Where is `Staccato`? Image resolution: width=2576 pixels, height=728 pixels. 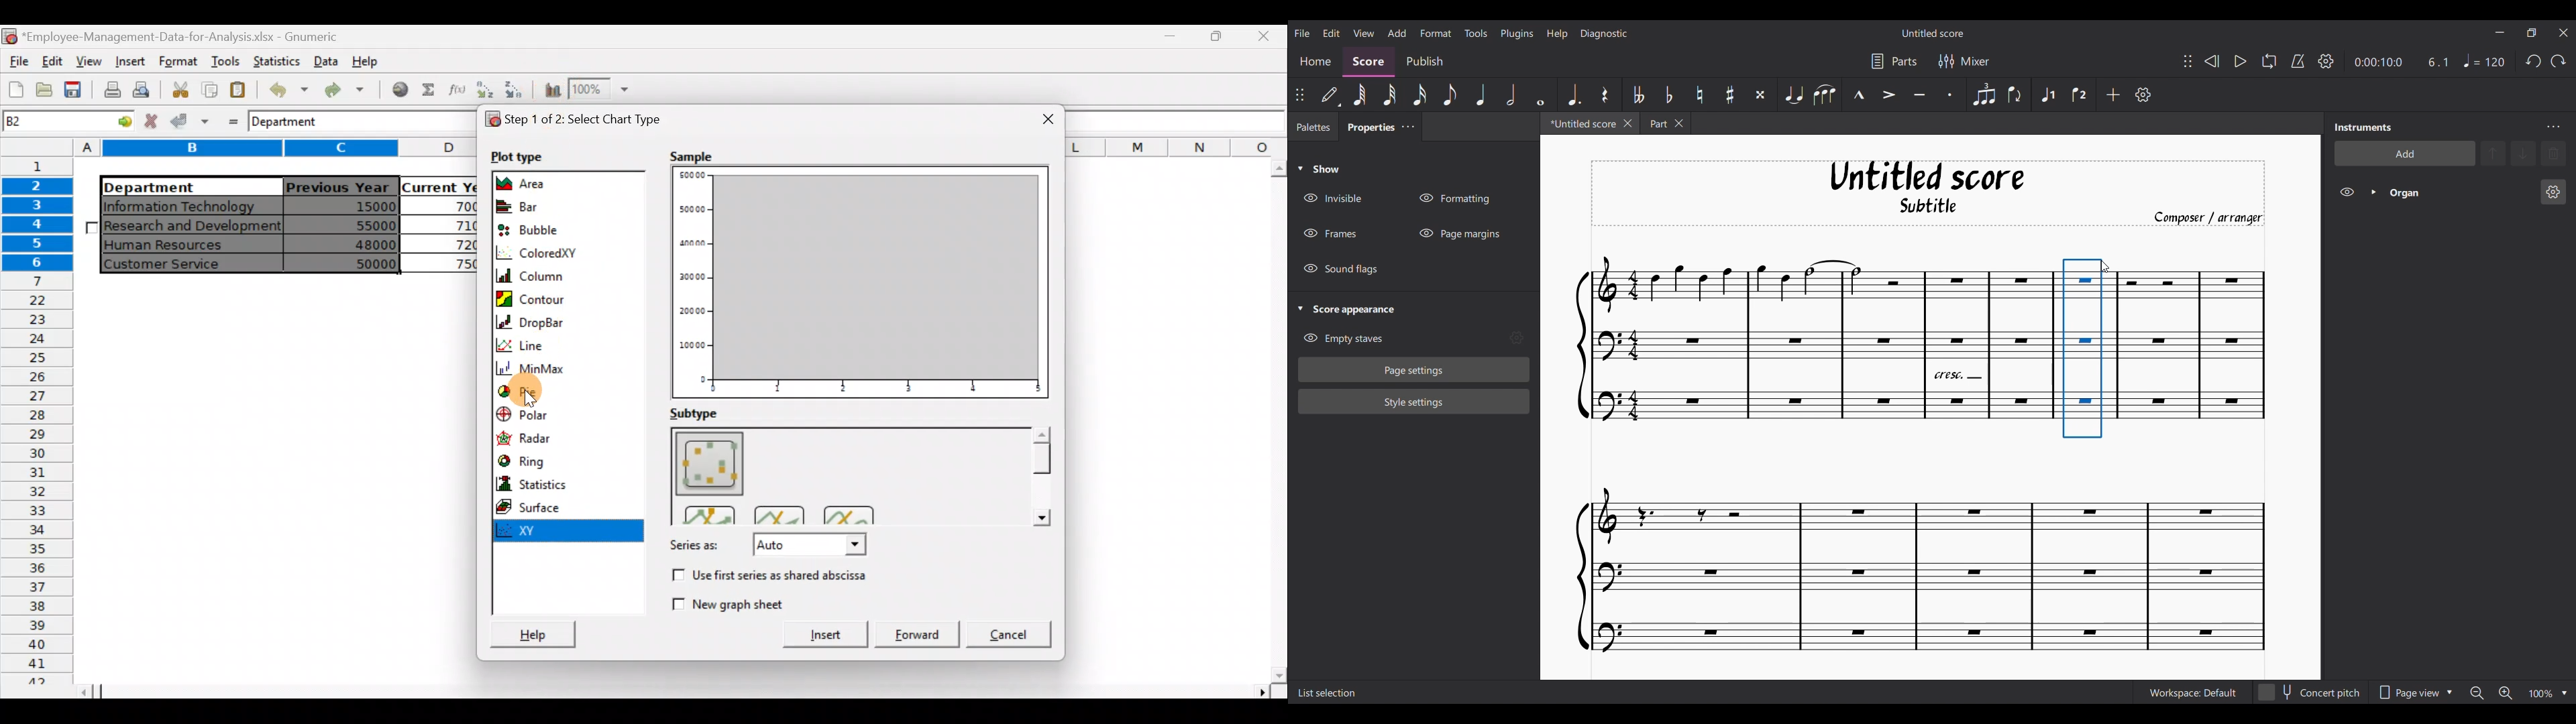 Staccato is located at coordinates (1953, 95).